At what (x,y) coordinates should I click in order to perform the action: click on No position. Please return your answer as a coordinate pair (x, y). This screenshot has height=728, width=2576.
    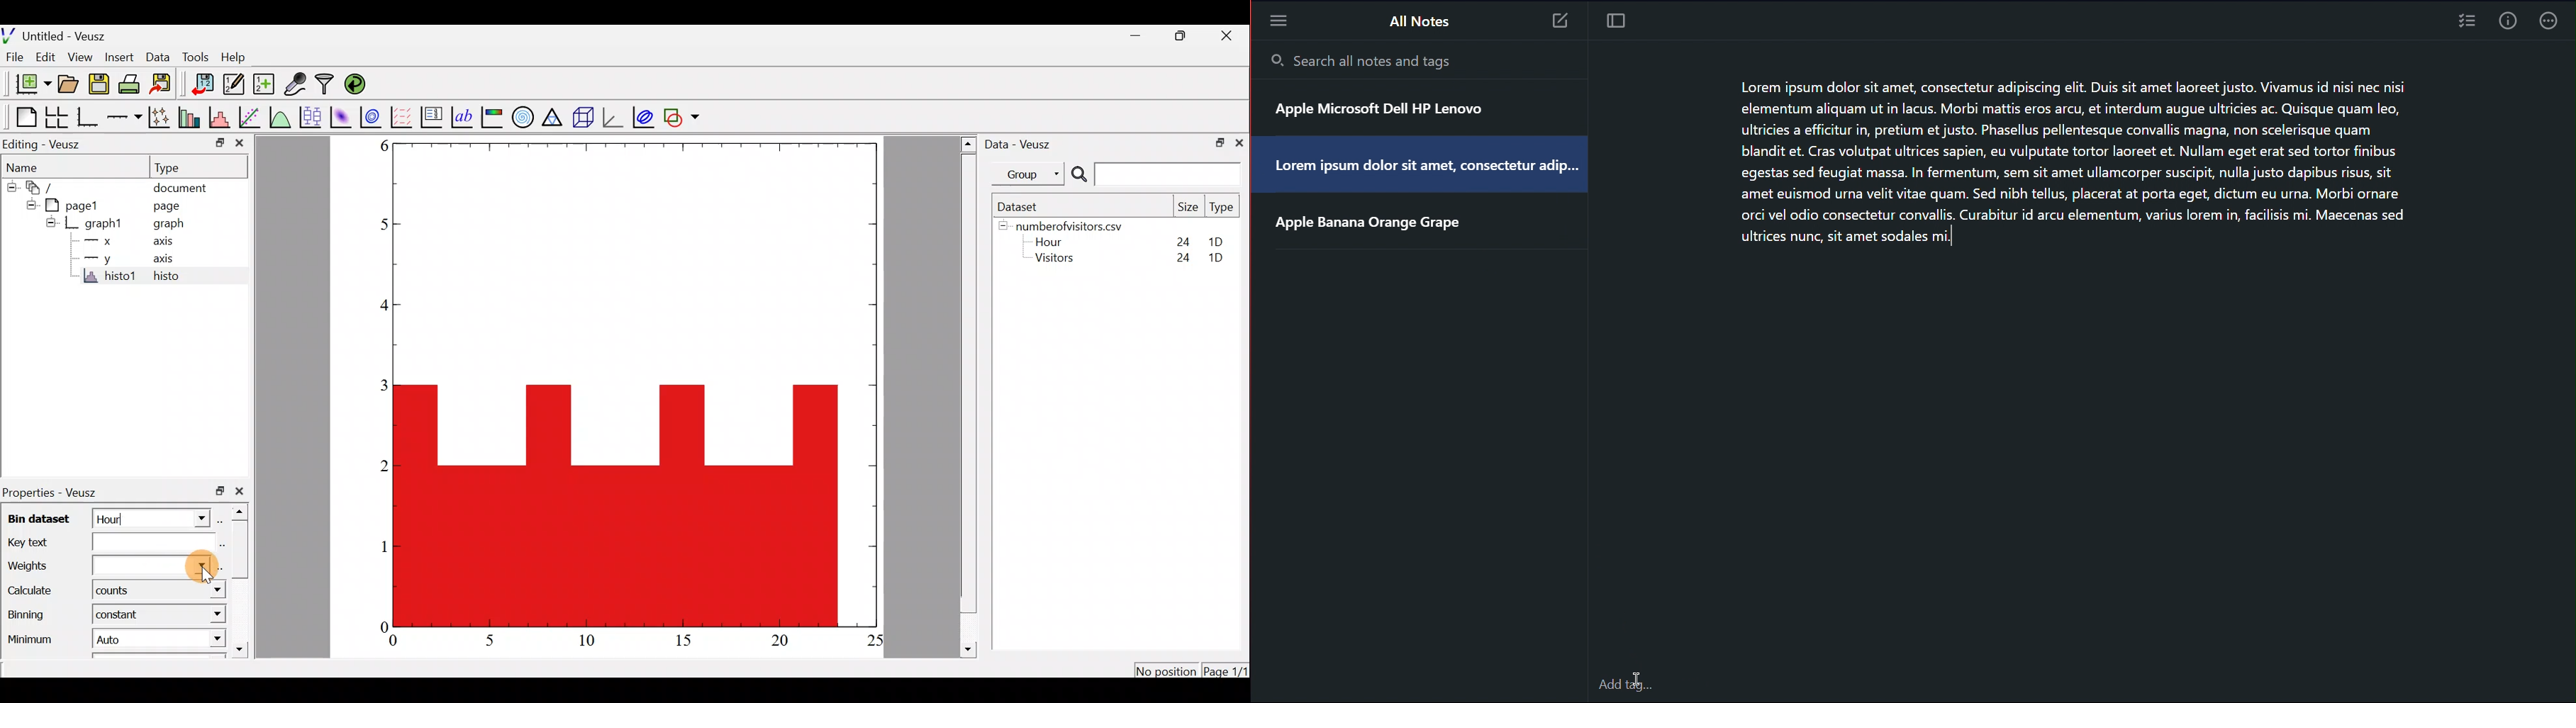
    Looking at the image, I should click on (1167, 669).